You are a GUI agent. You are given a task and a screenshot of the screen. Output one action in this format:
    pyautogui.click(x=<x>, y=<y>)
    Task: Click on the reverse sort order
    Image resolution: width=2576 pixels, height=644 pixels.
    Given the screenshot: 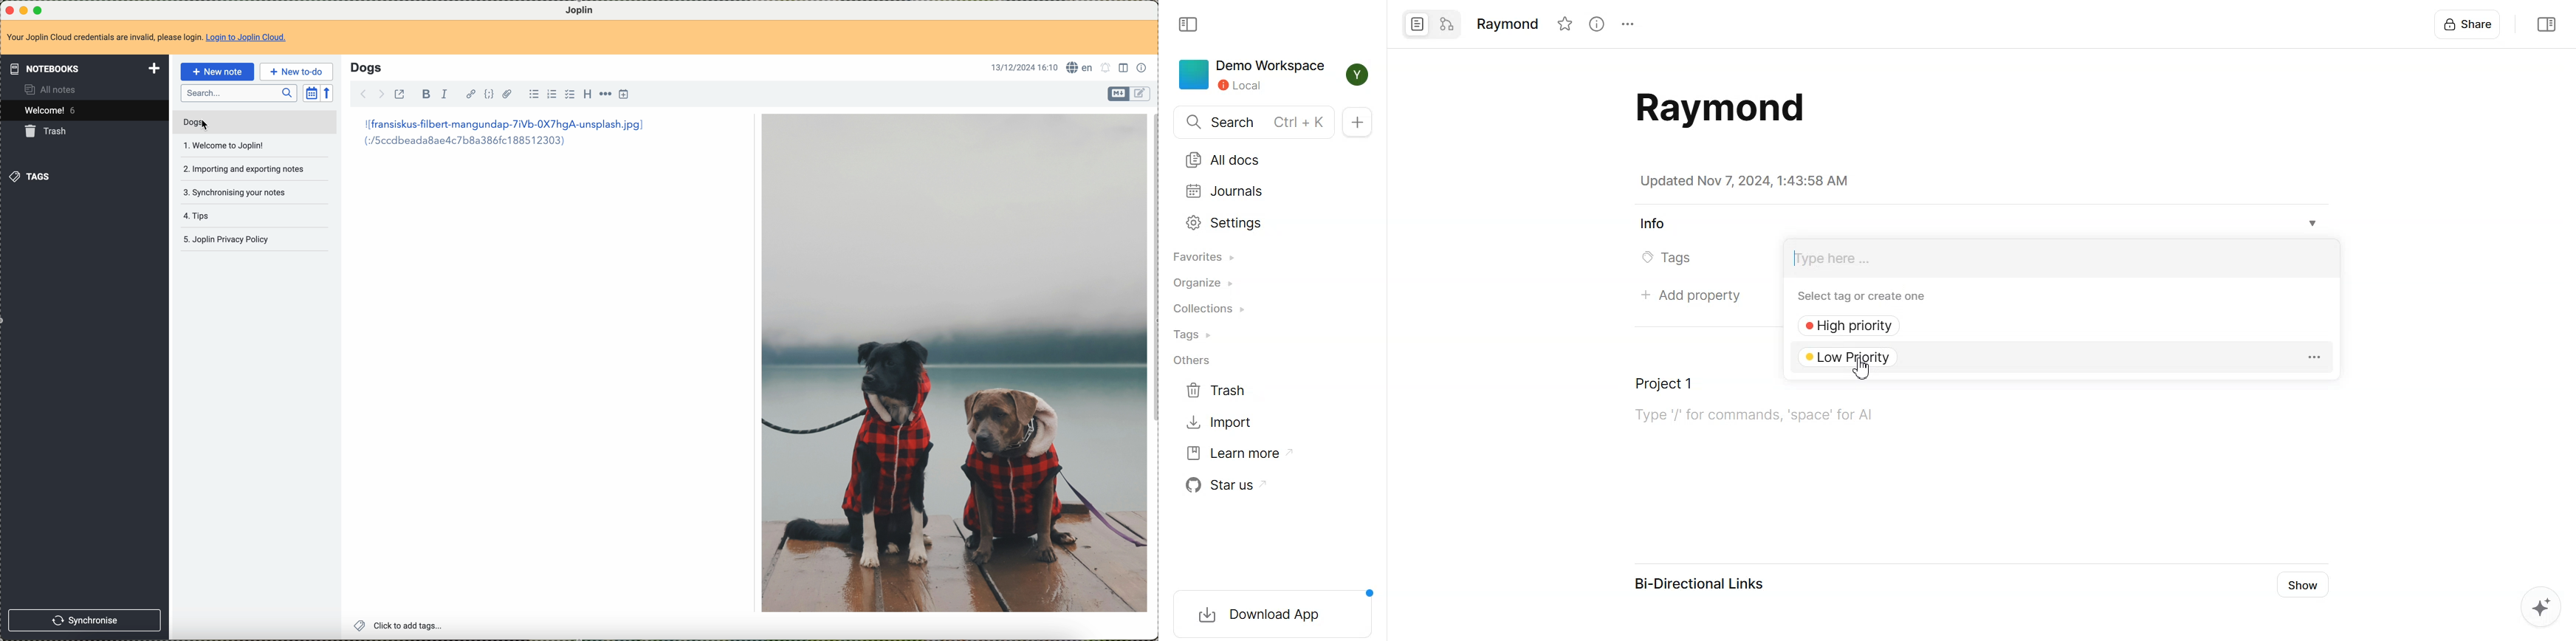 What is the action you would take?
    pyautogui.click(x=328, y=93)
    